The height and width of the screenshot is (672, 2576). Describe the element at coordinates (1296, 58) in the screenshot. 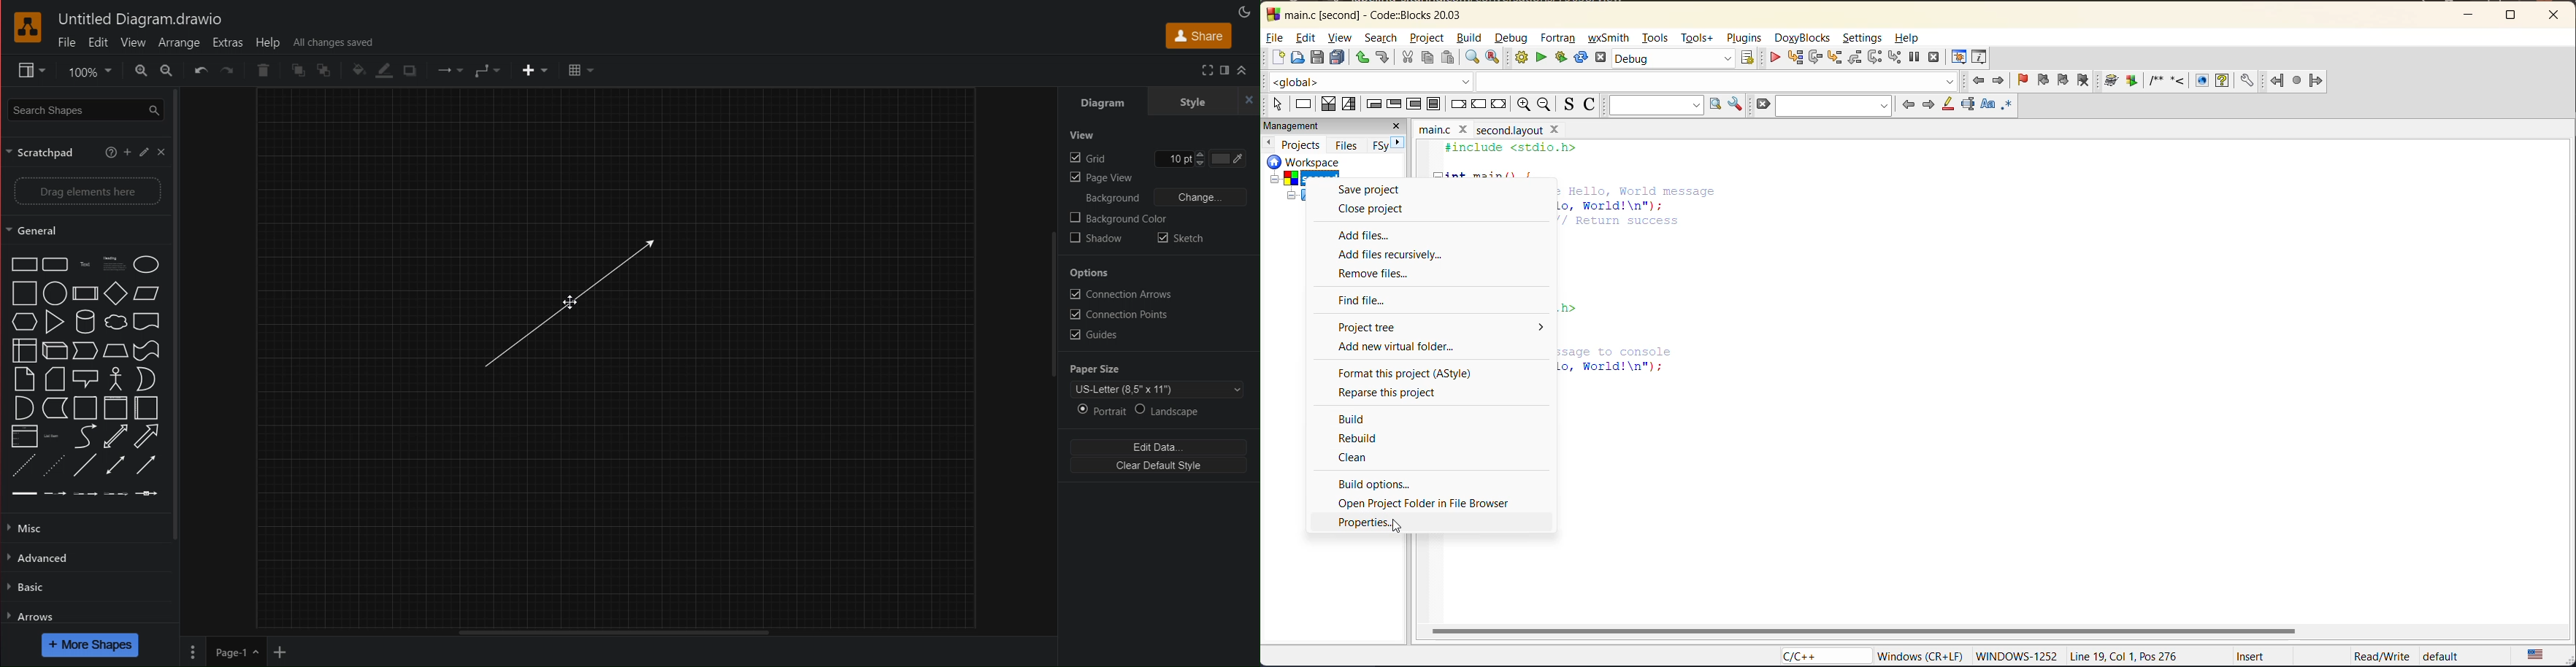

I see `open` at that location.